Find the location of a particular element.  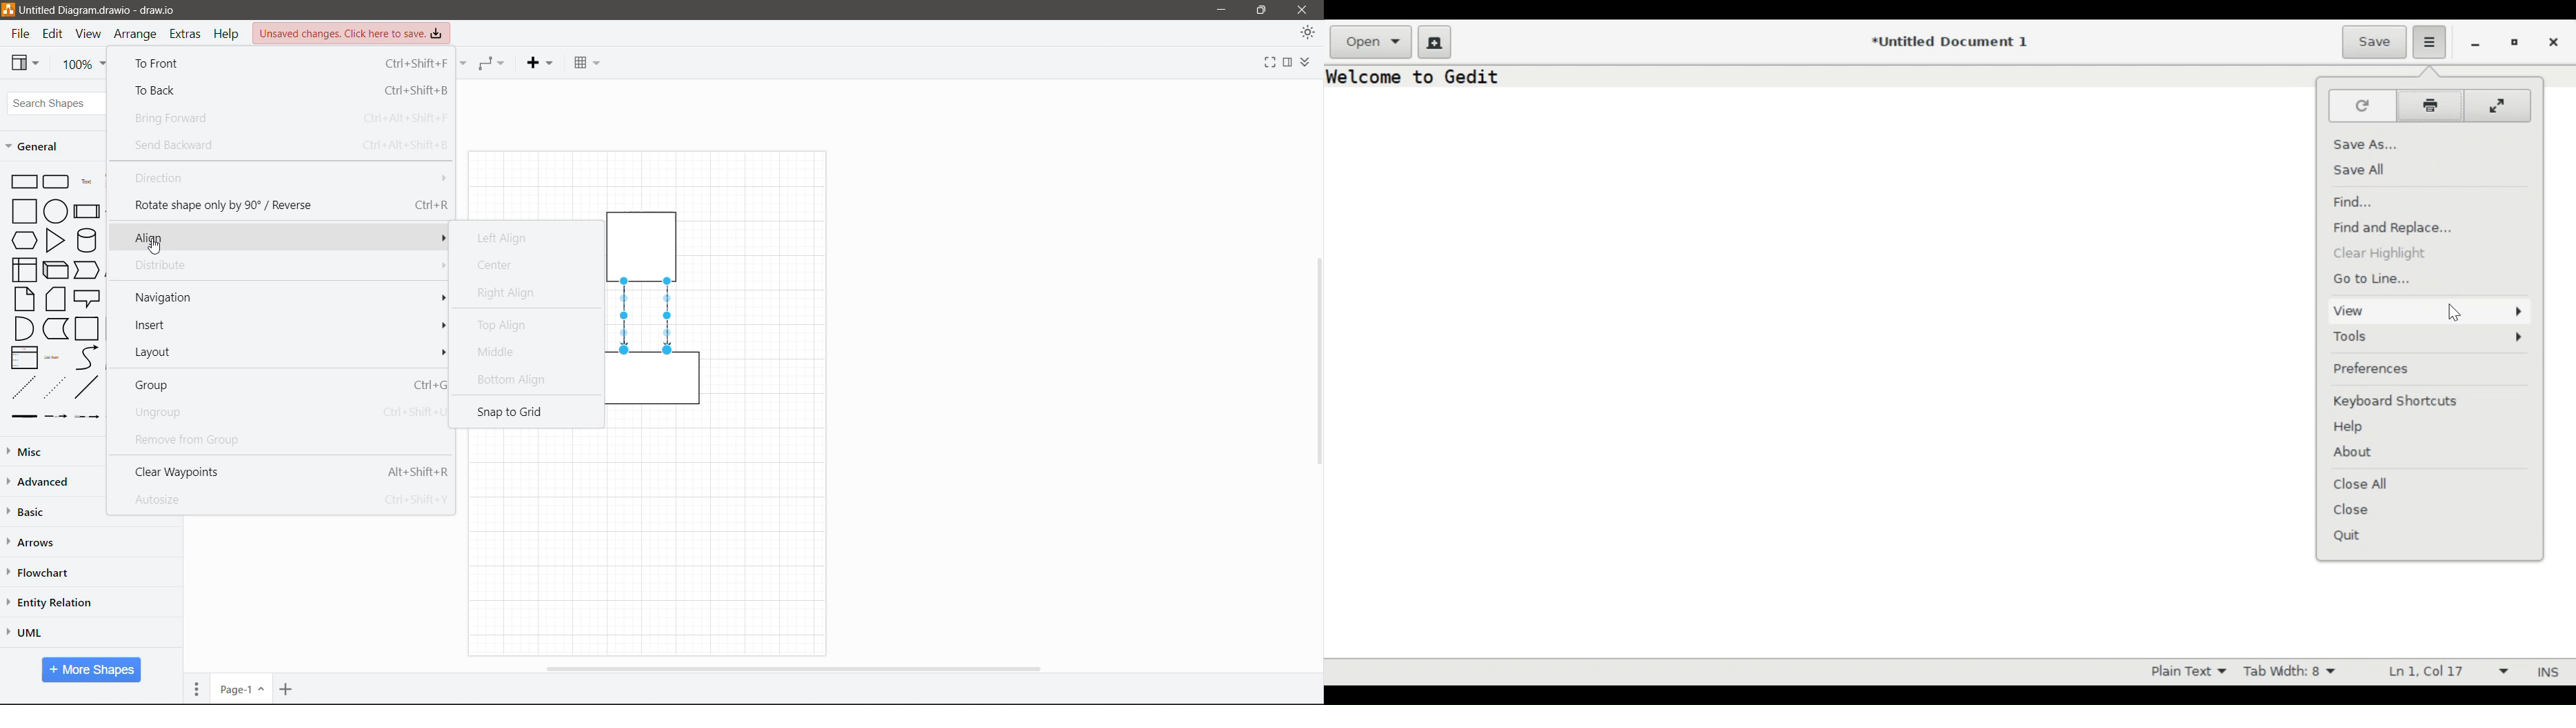

Vertical Scroll Bar is located at coordinates (1315, 361).